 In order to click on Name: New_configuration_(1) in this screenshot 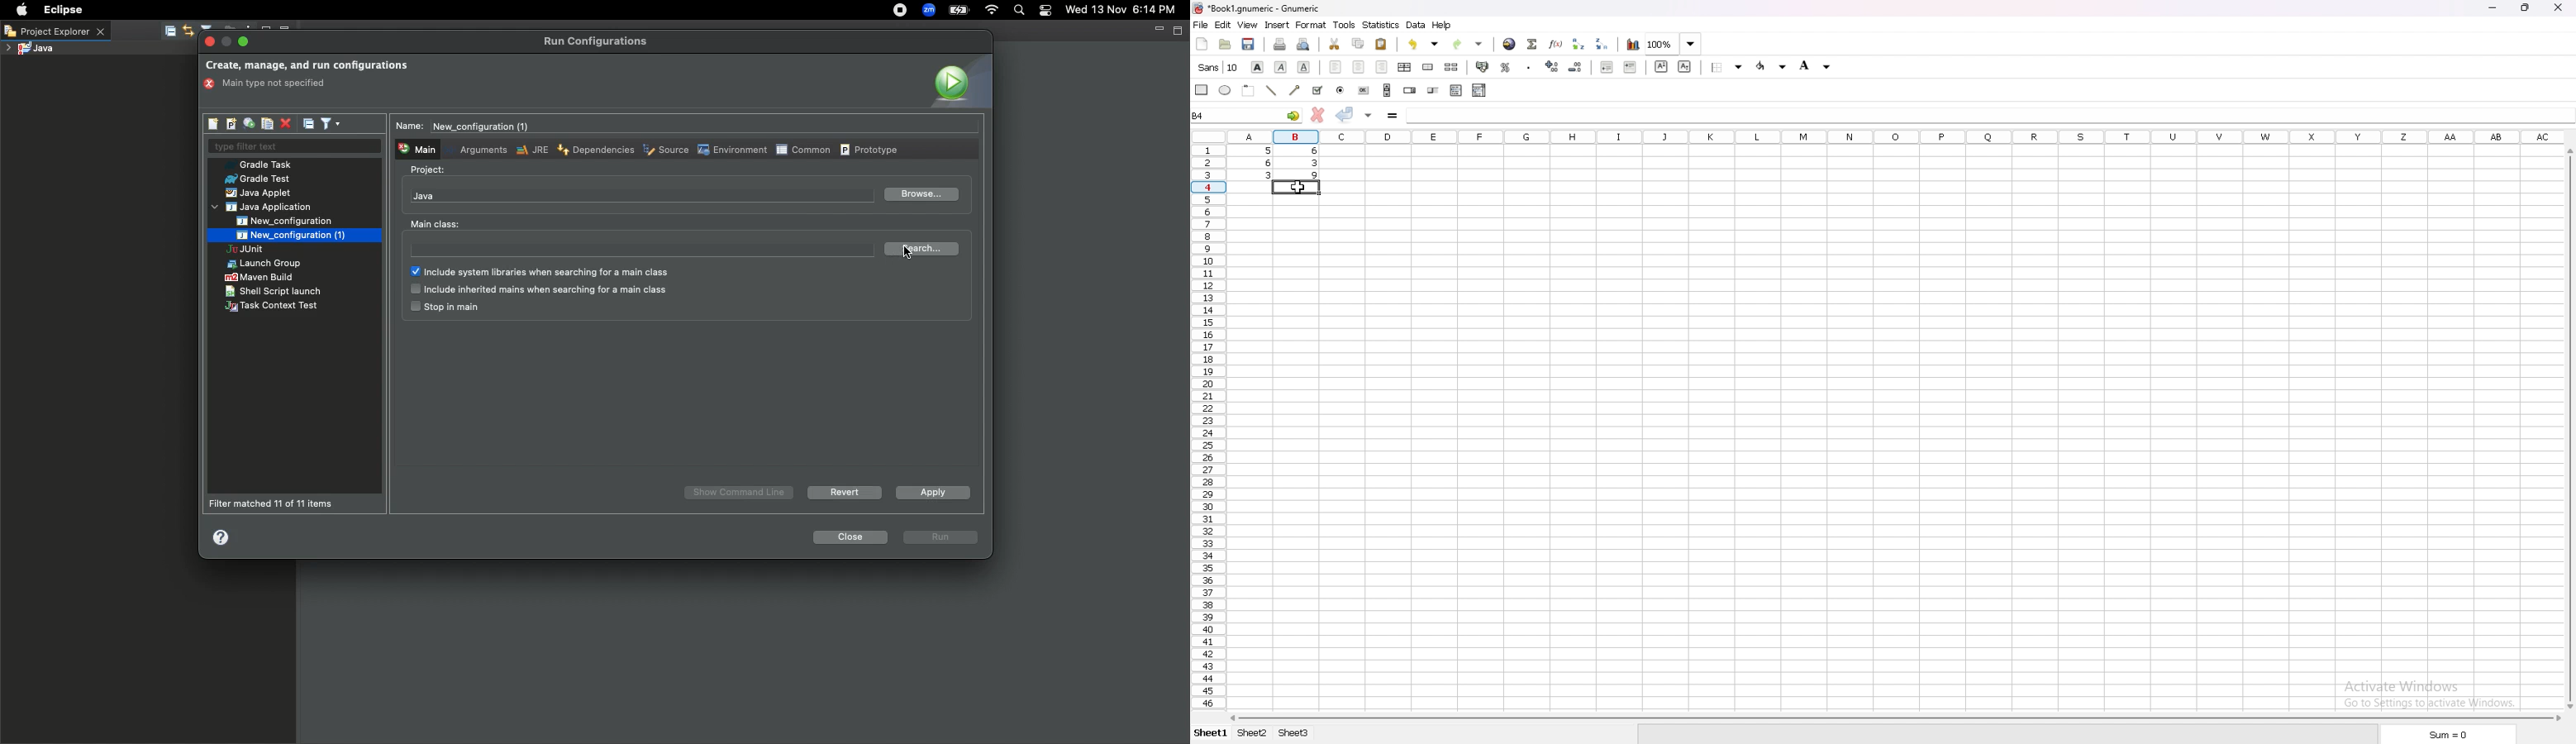, I will do `click(469, 126)`.